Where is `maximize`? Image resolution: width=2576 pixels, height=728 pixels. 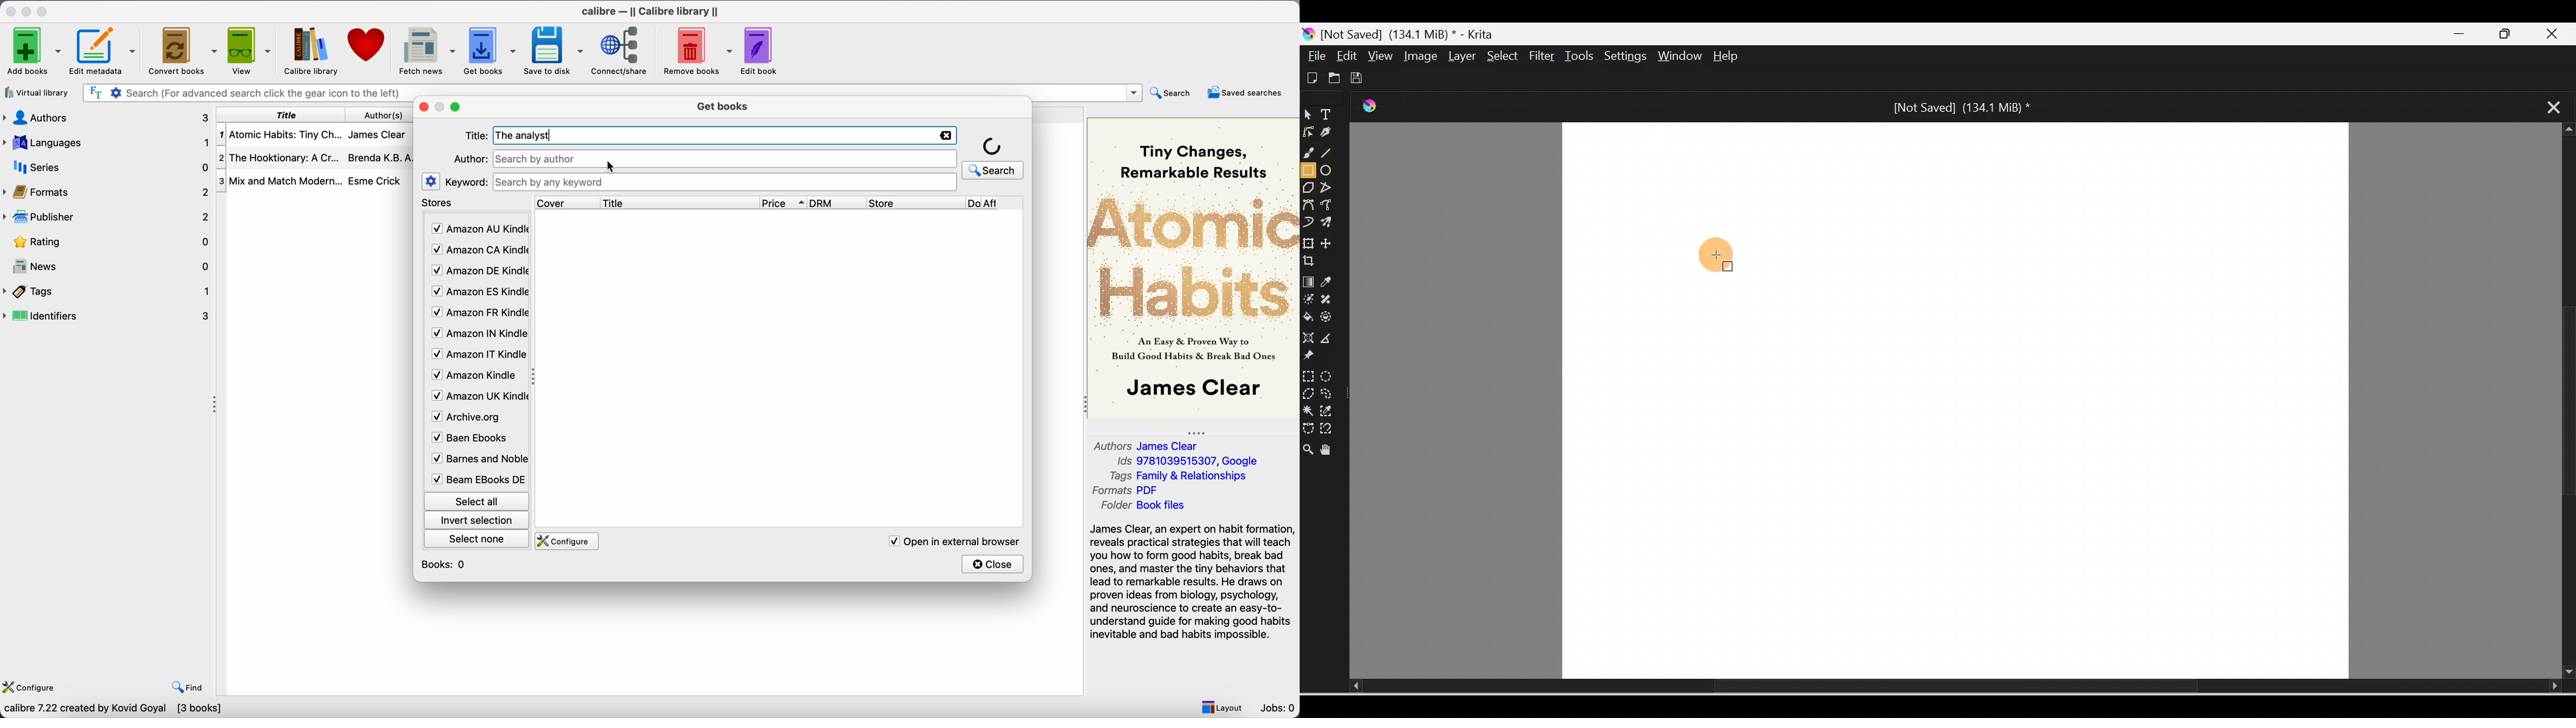 maximize is located at coordinates (456, 109).